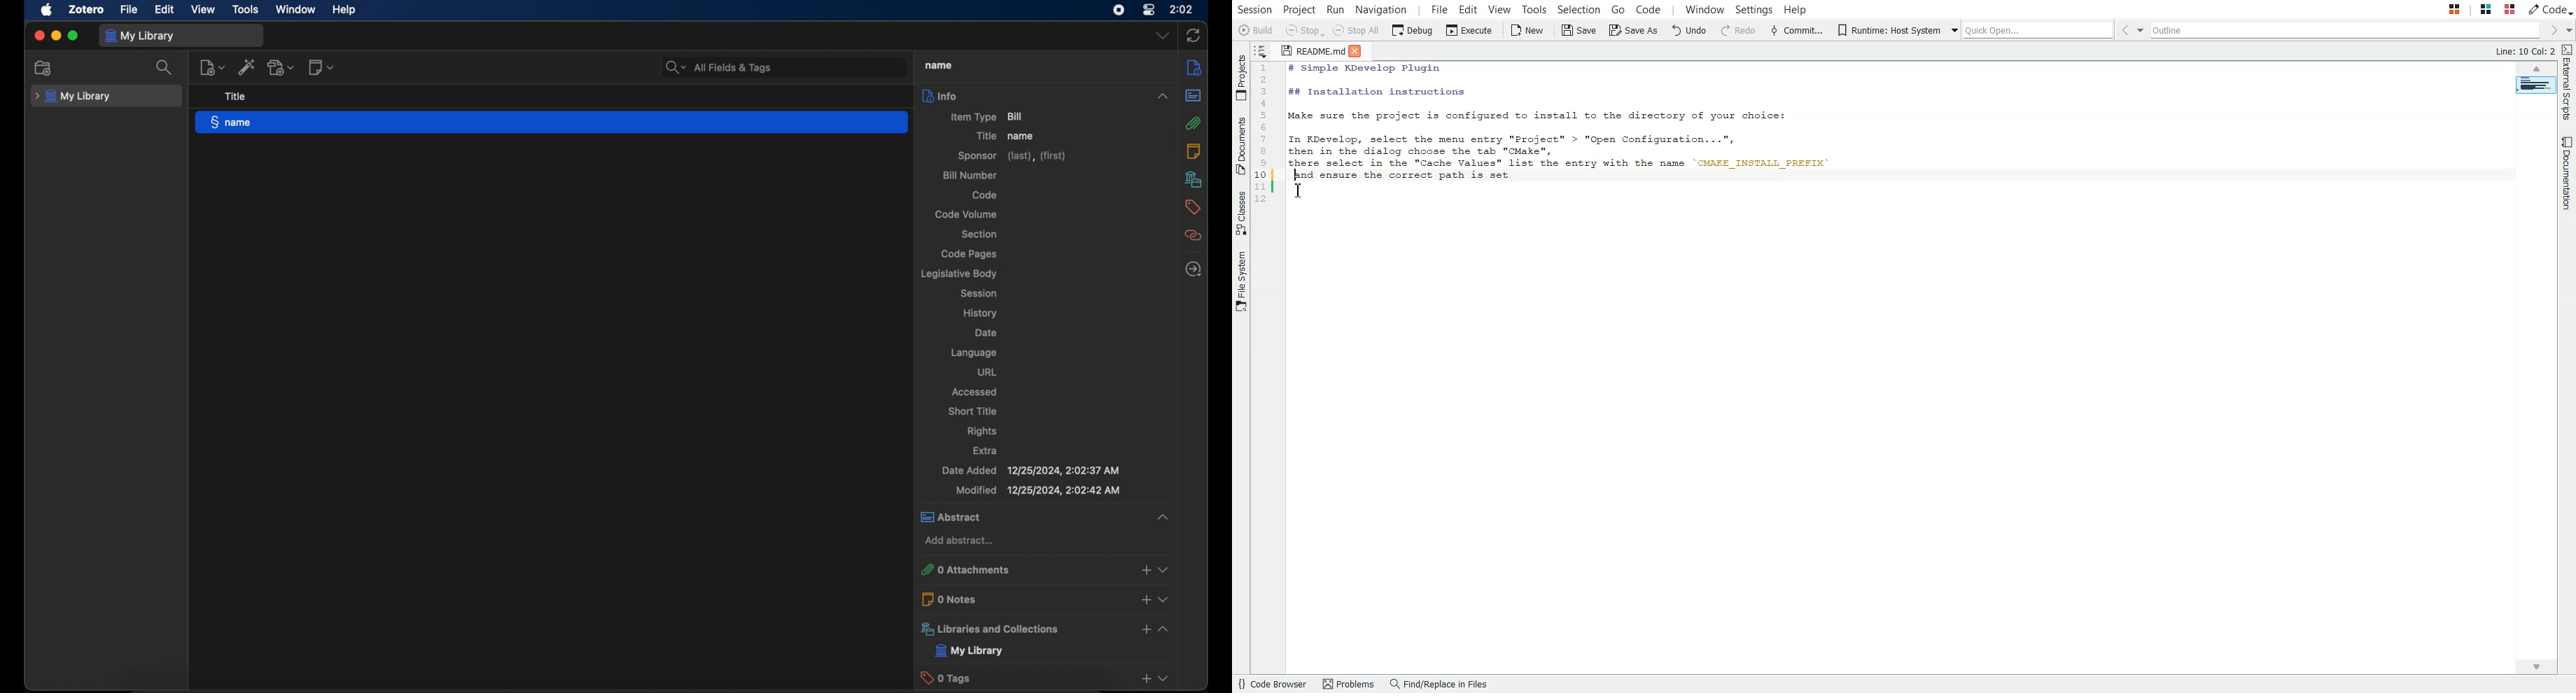 The width and height of the screenshot is (2576, 700). Describe the element at coordinates (1047, 96) in the screenshot. I see `info` at that location.